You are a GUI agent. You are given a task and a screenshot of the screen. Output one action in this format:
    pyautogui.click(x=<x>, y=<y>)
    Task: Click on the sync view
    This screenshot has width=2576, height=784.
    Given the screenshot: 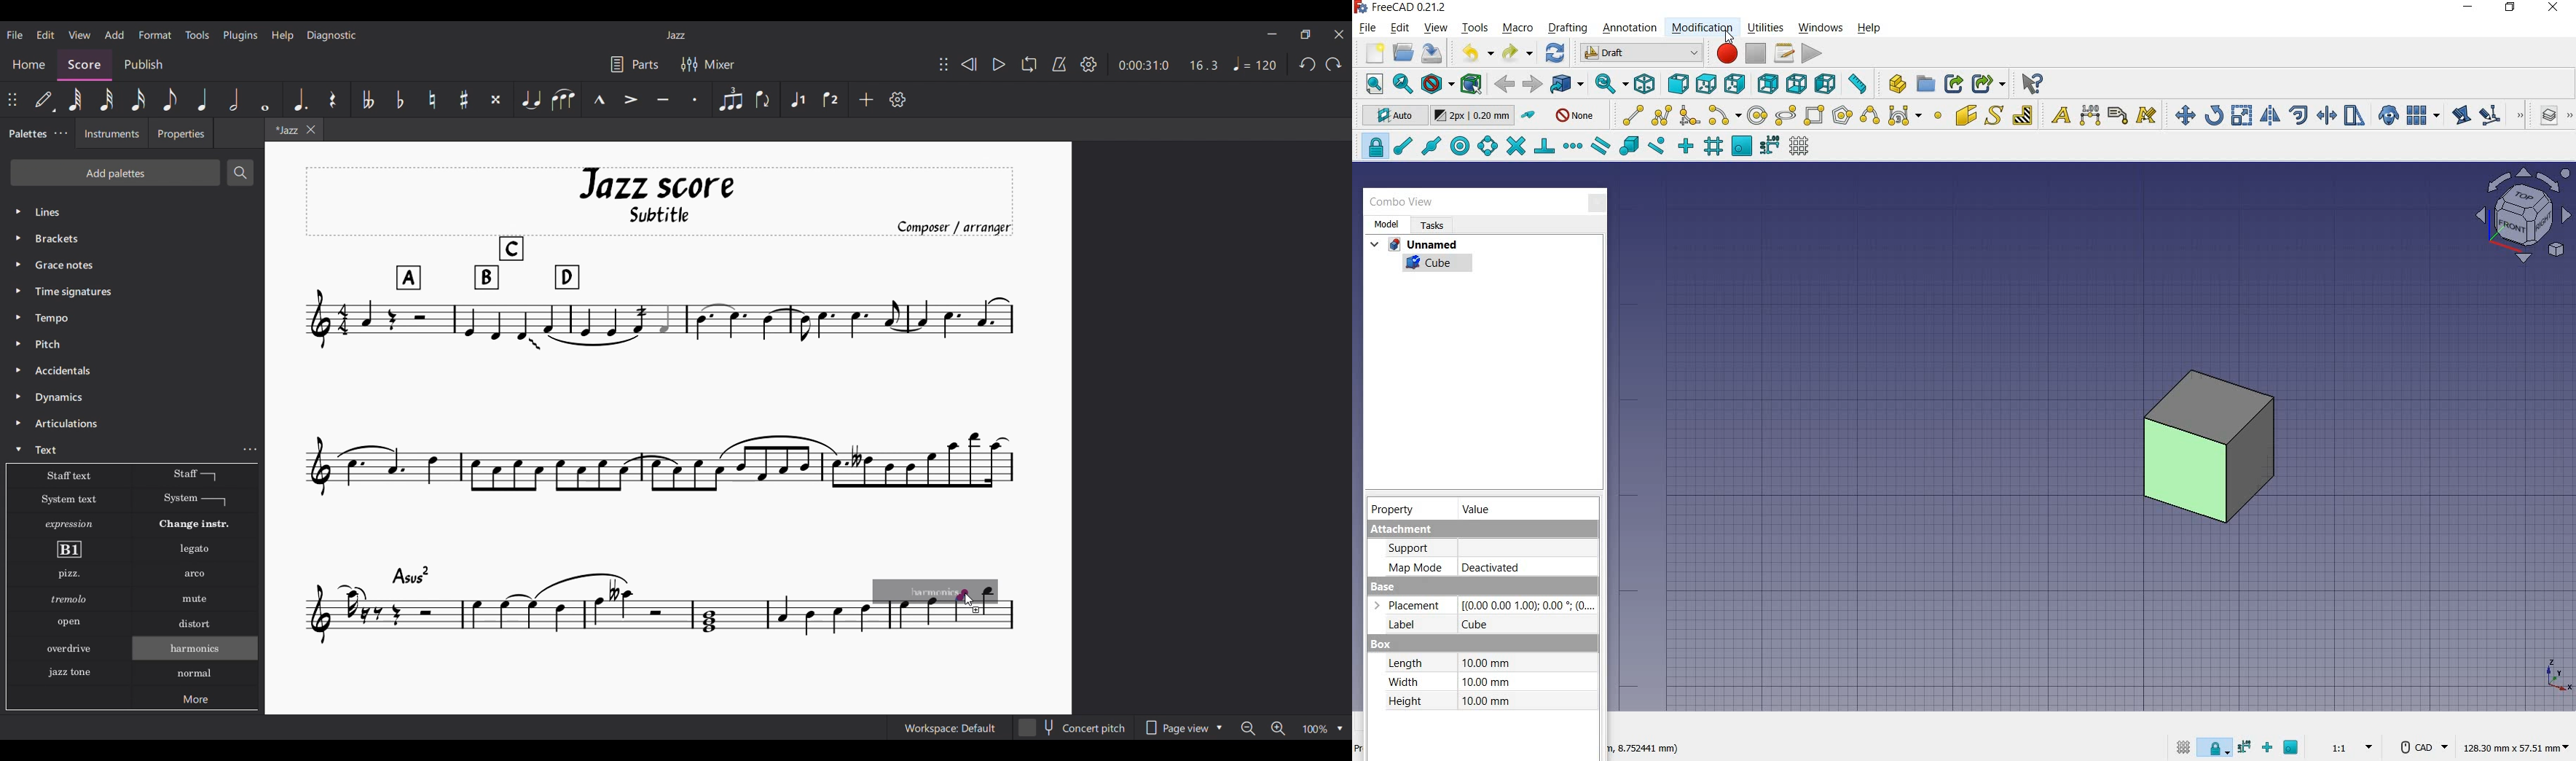 What is the action you would take?
    pyautogui.click(x=1611, y=85)
    